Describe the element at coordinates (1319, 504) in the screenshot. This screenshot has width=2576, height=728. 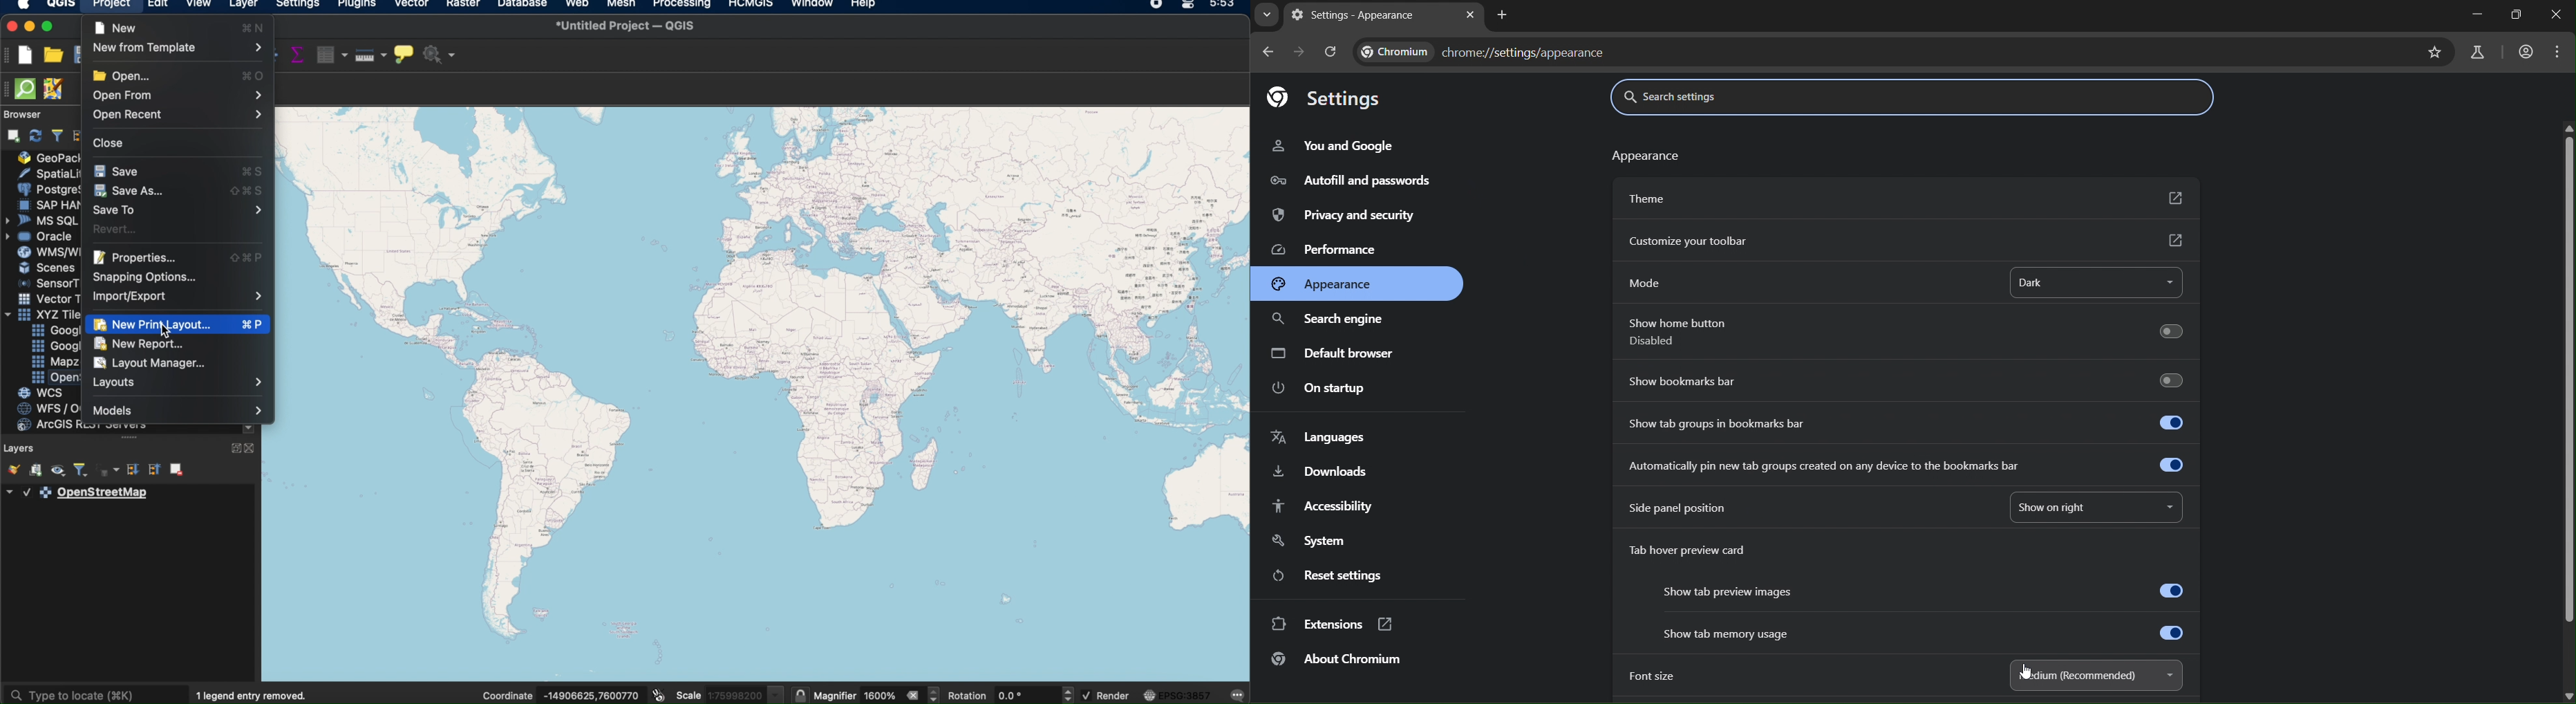
I see `accessibility` at that location.